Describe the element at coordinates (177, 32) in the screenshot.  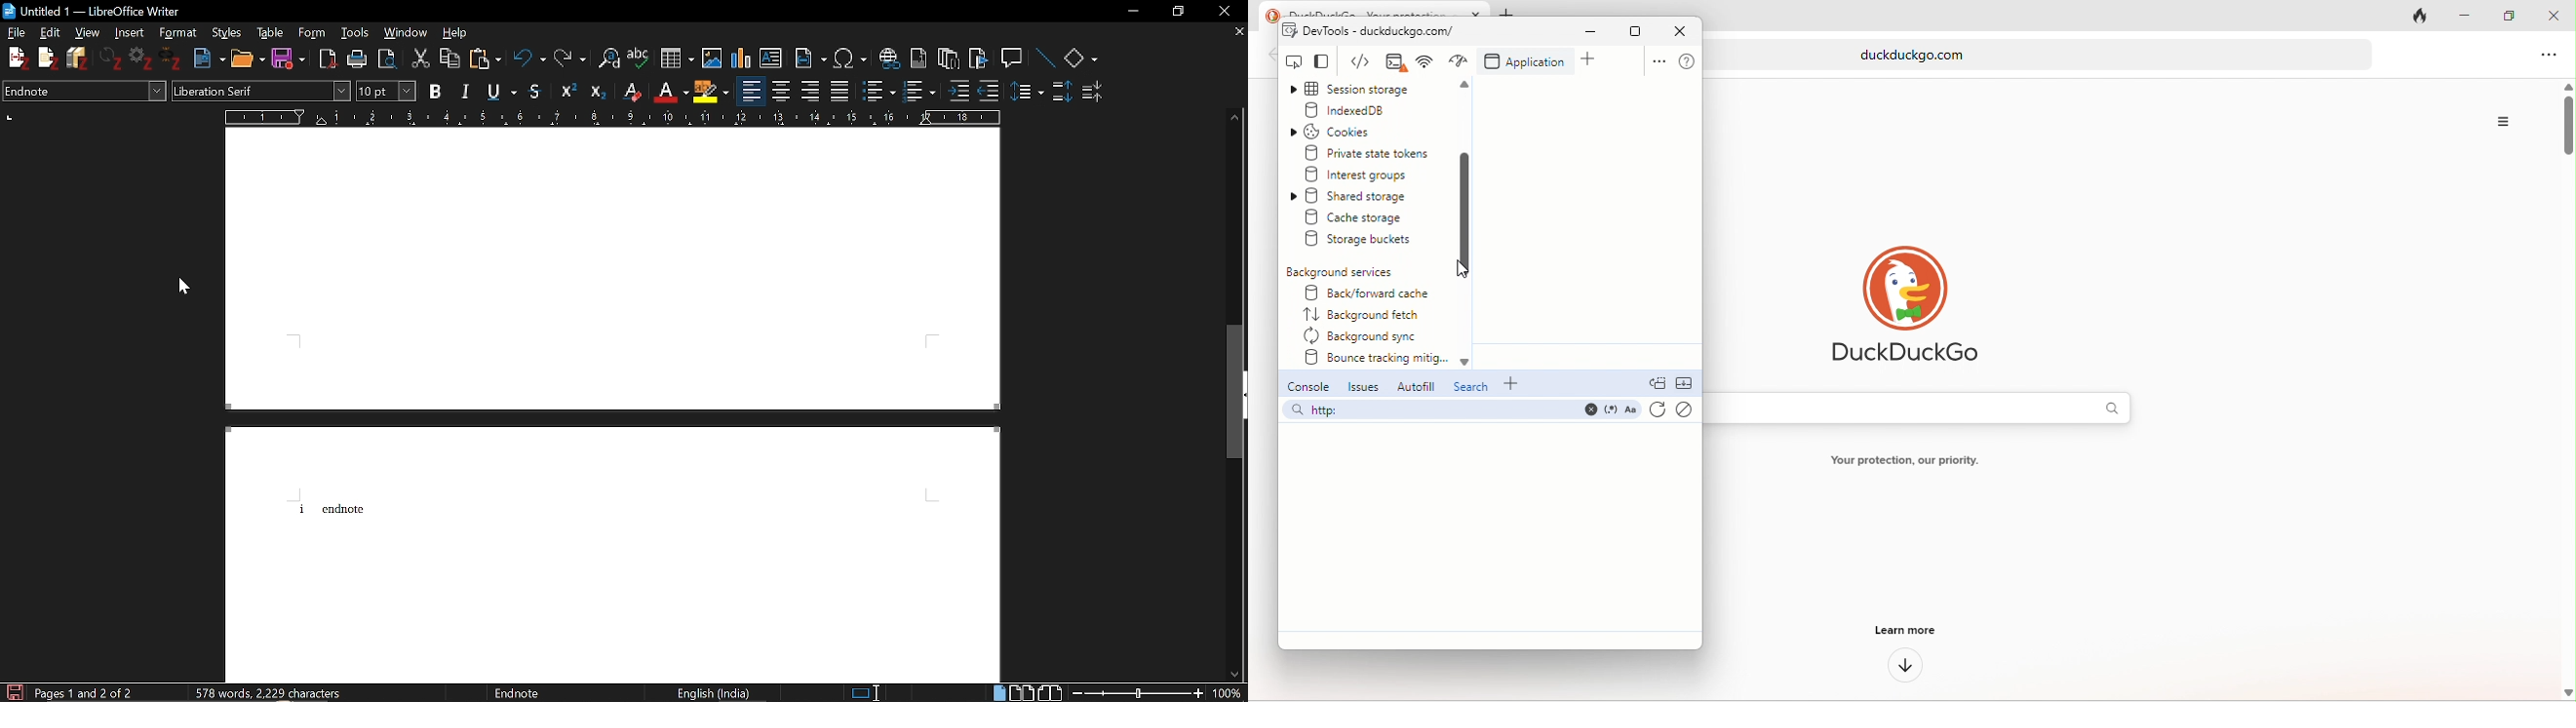
I see `Format` at that location.